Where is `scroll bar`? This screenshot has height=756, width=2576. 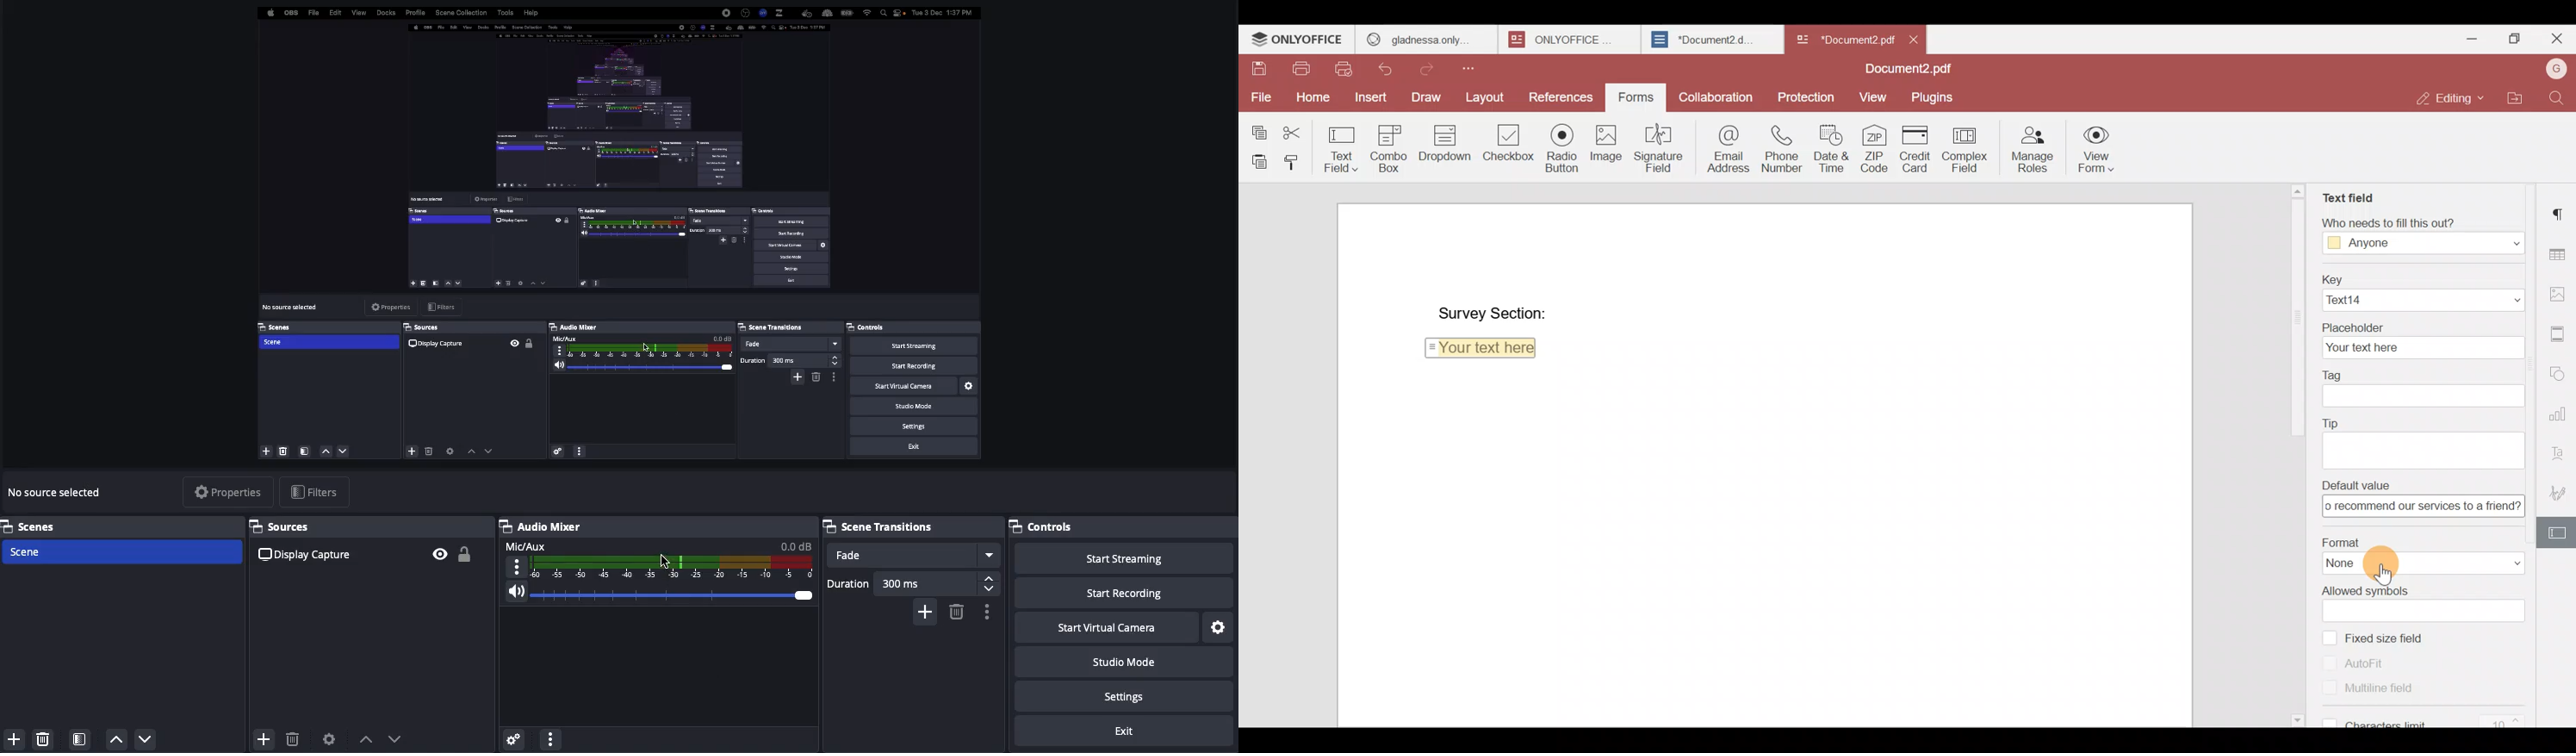
scroll bar is located at coordinates (2294, 311).